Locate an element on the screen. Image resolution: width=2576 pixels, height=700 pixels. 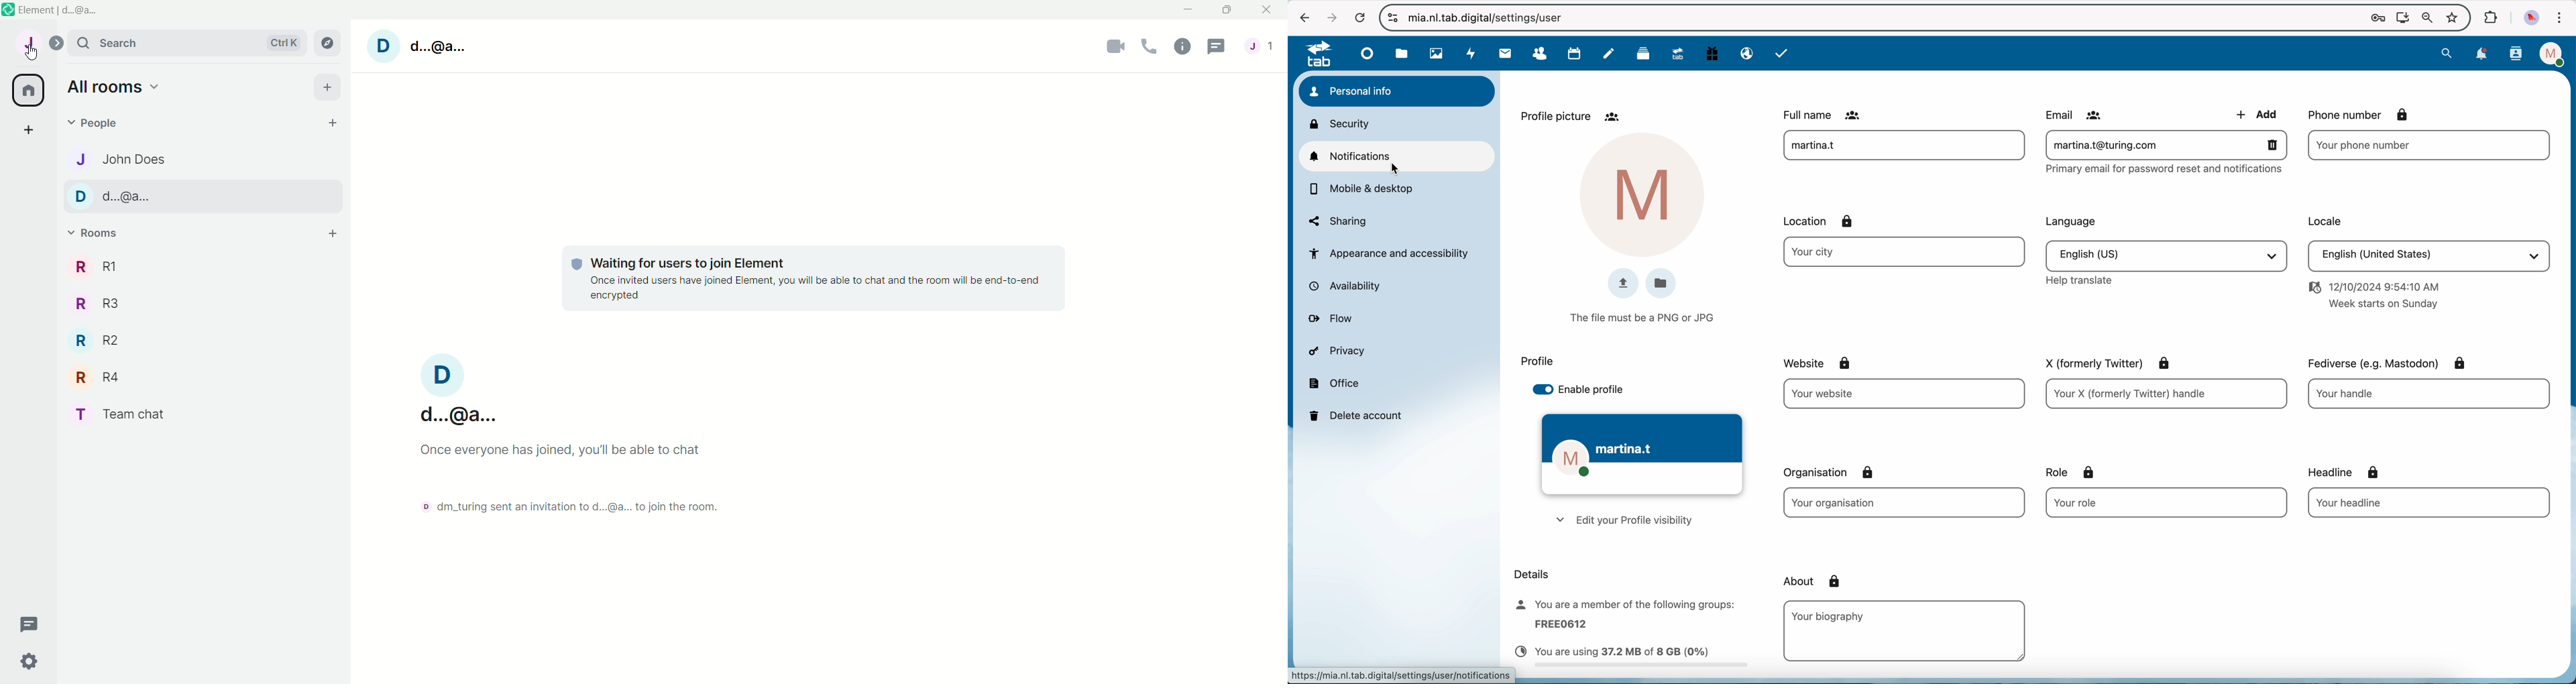
thread is located at coordinates (32, 624).